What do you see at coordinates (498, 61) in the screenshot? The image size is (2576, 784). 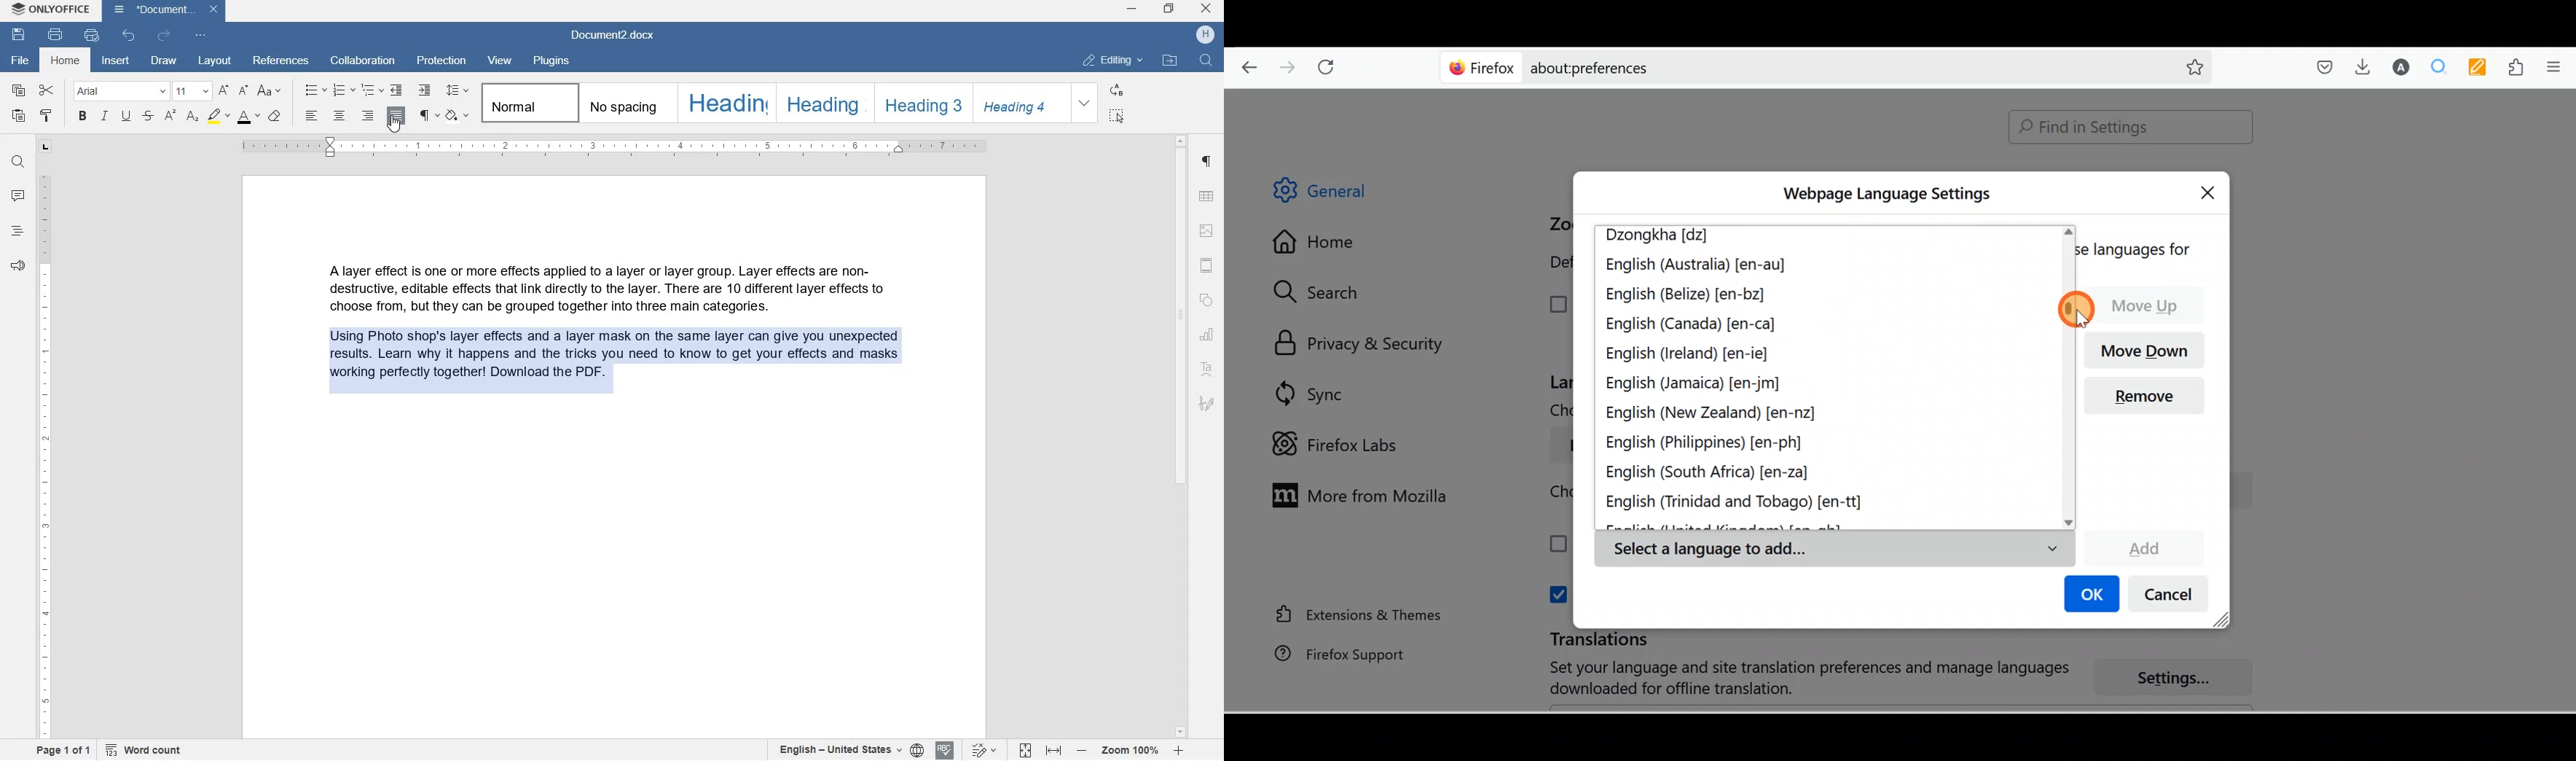 I see `VIEW` at bounding box center [498, 61].